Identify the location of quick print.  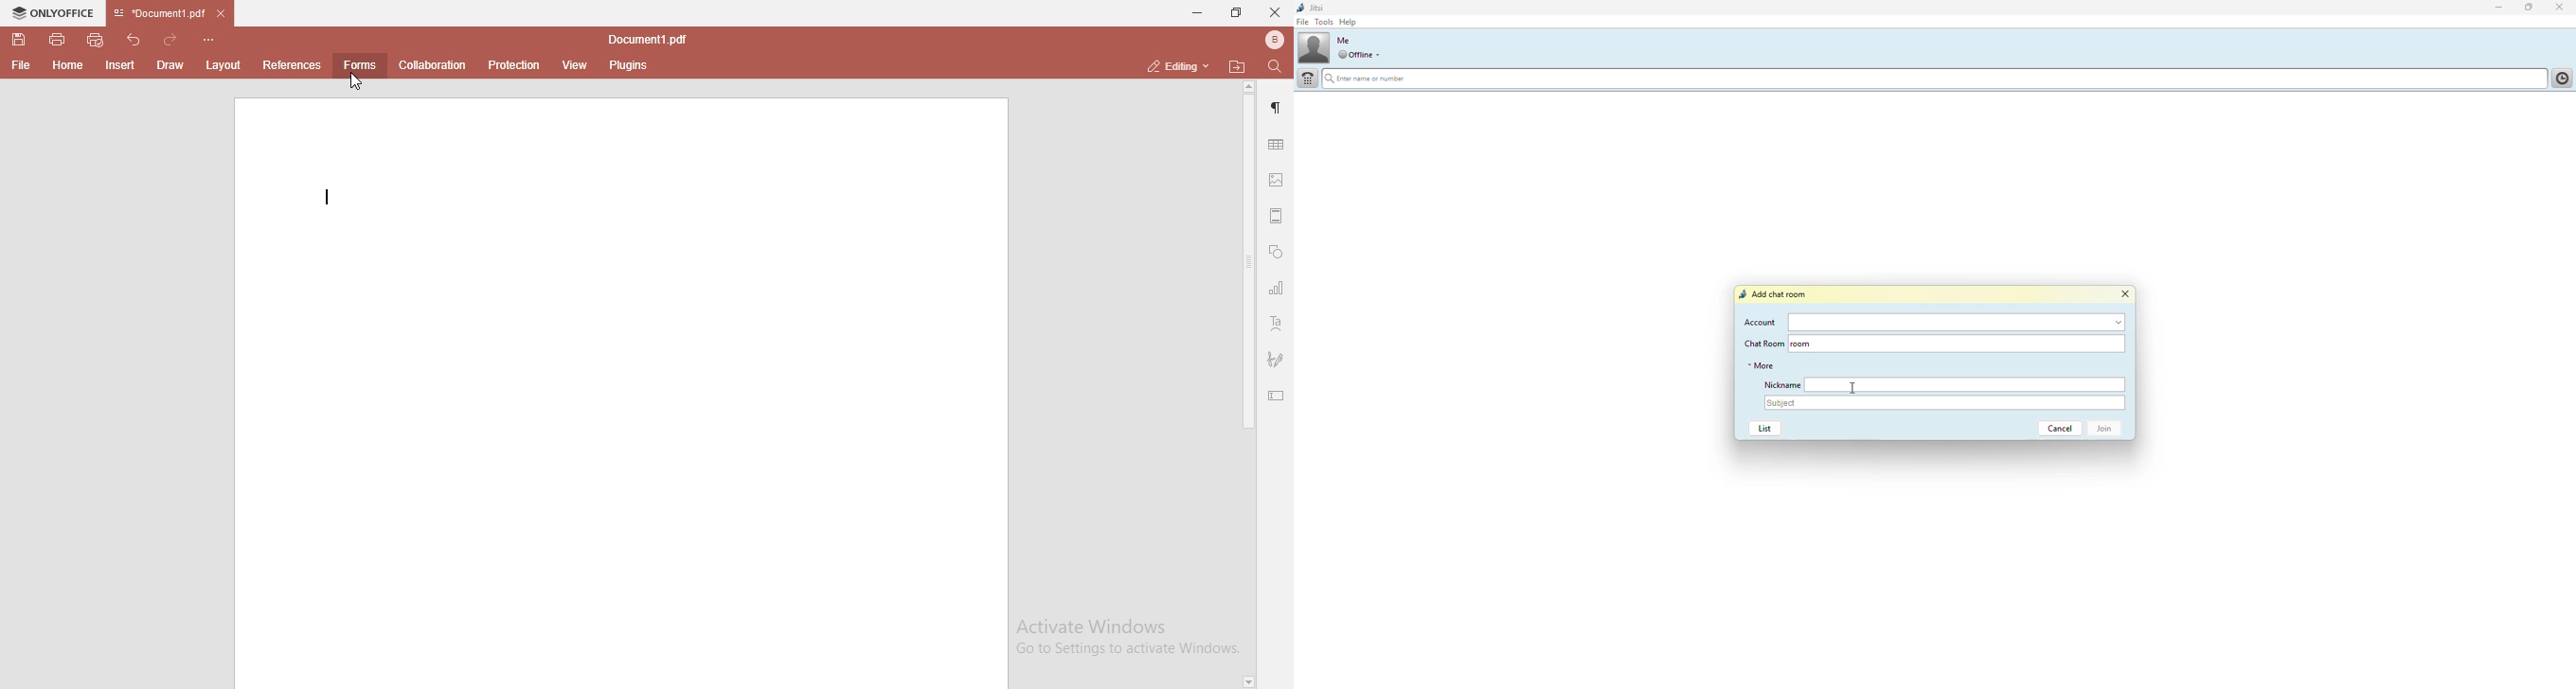
(97, 39).